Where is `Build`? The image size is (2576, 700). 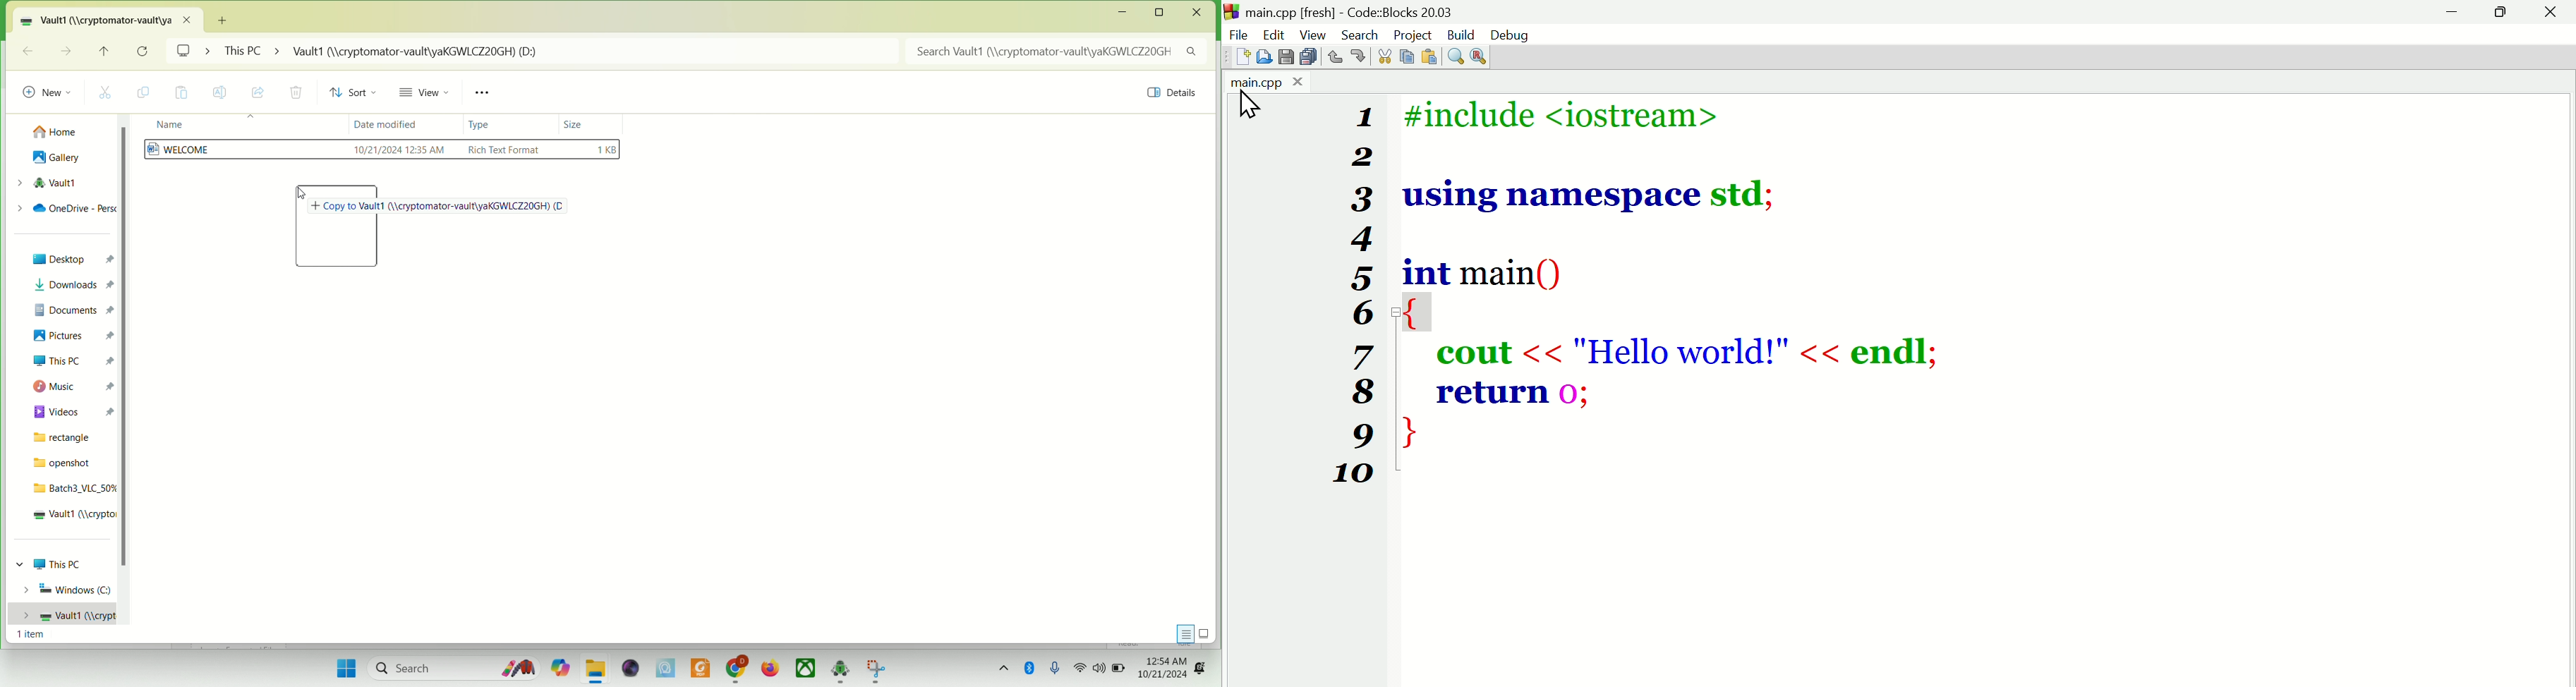
Build is located at coordinates (1463, 35).